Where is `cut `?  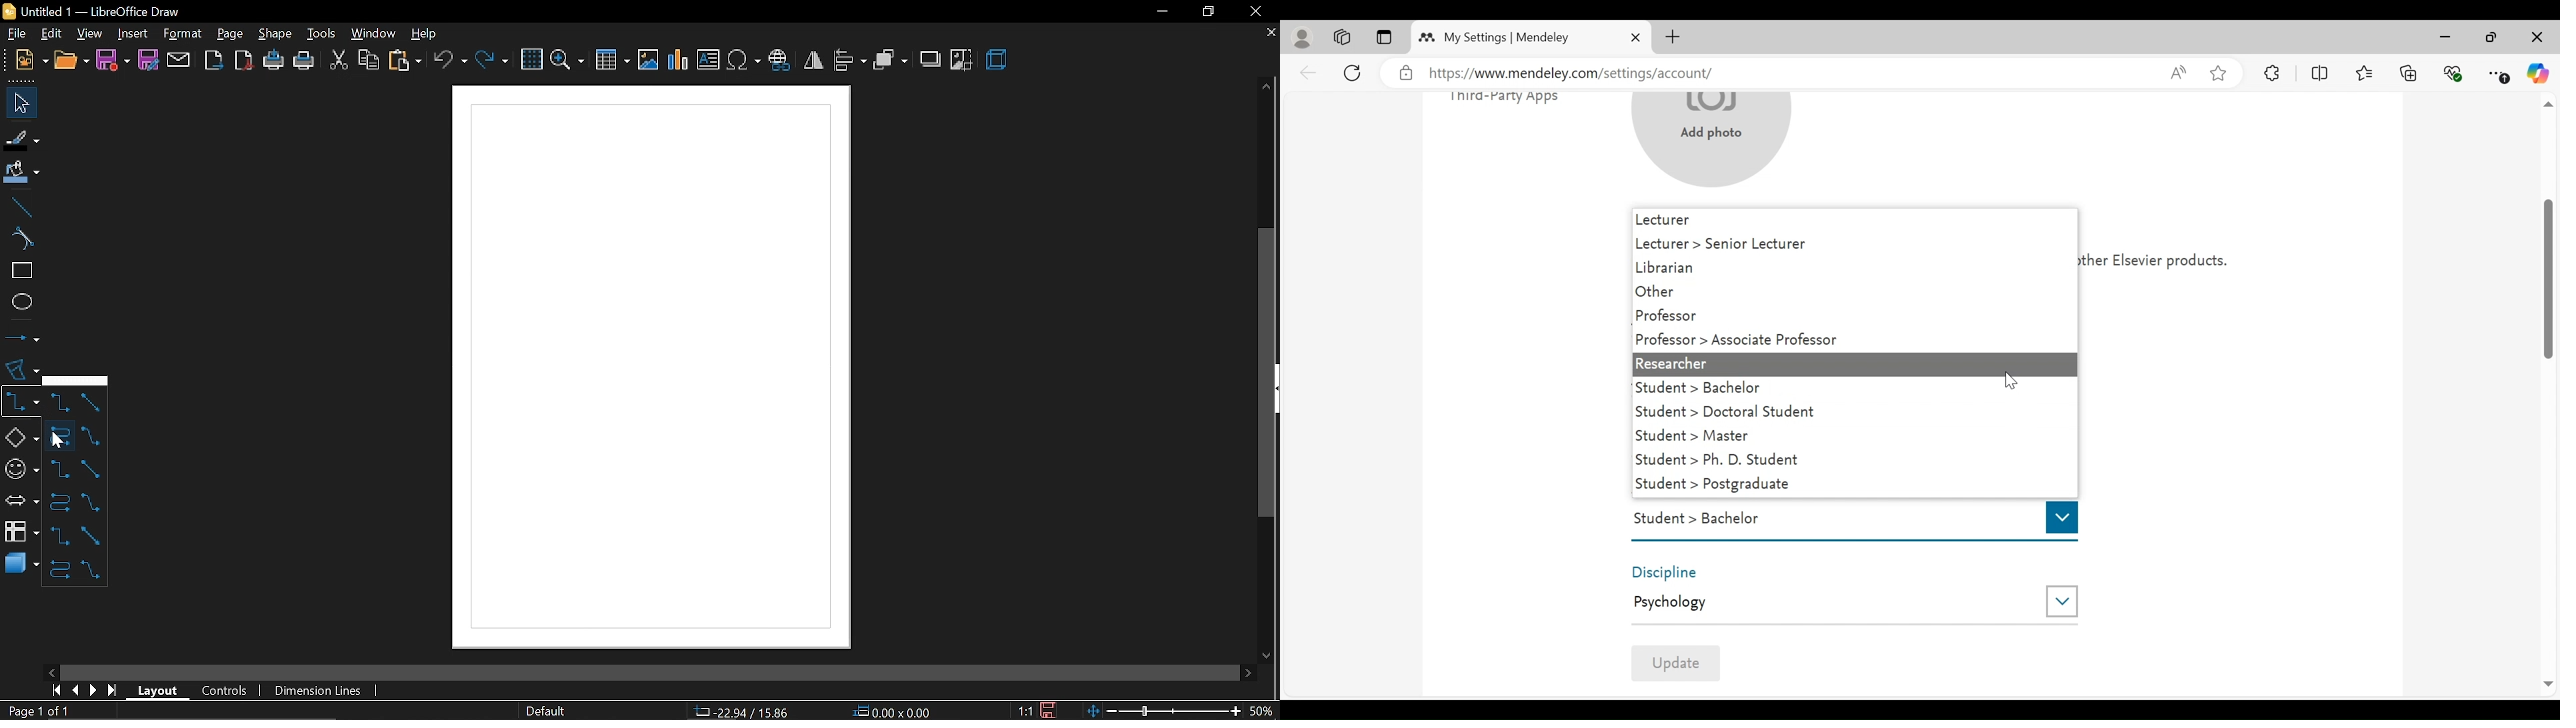 cut  is located at coordinates (337, 62).